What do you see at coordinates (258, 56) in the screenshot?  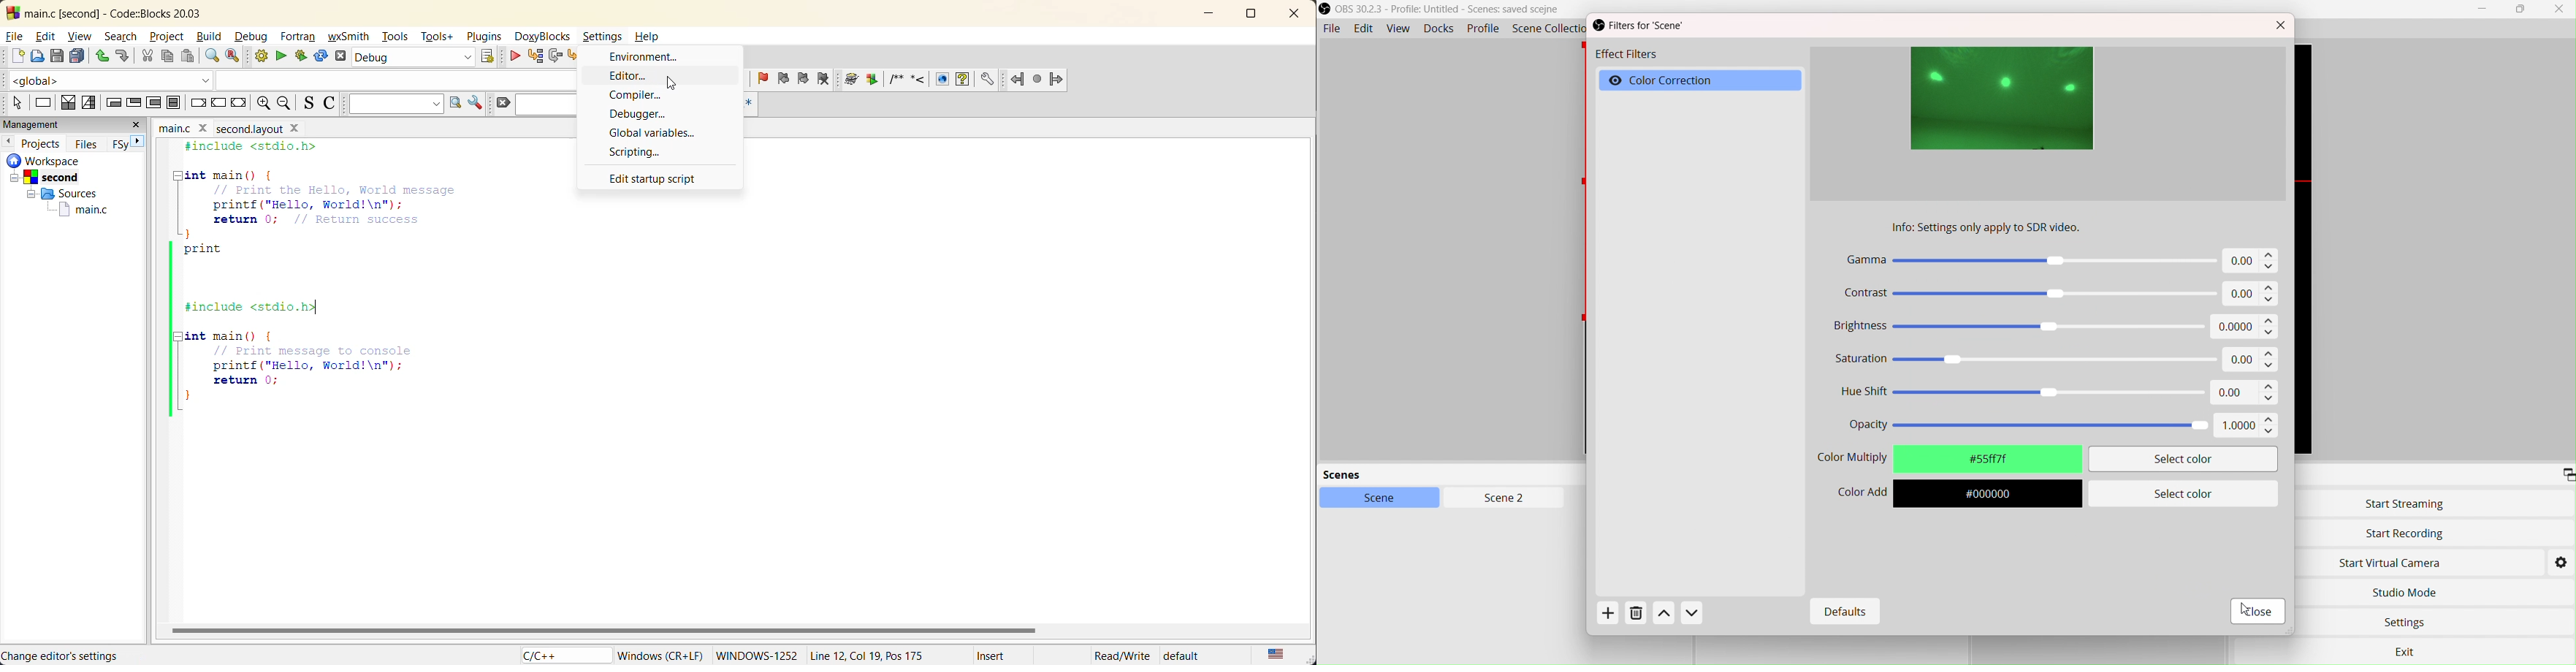 I see `build` at bounding box center [258, 56].